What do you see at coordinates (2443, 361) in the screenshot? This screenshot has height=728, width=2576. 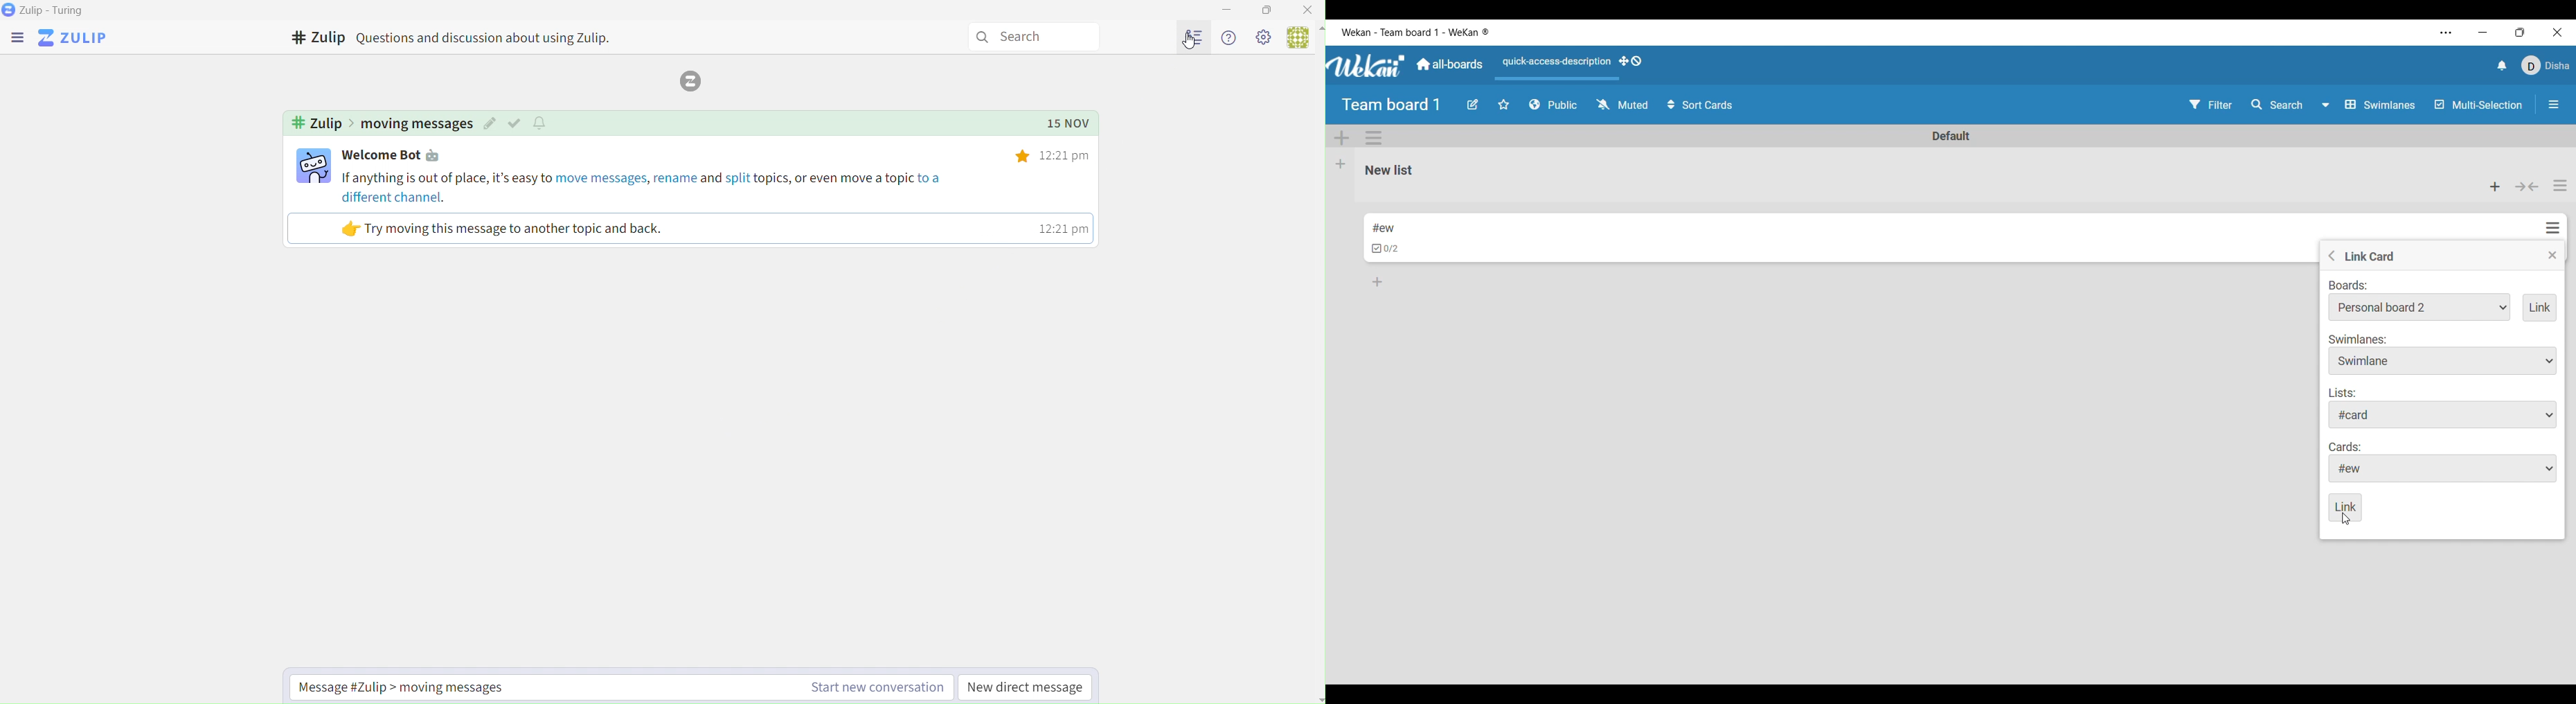 I see `Swimlane options` at bounding box center [2443, 361].